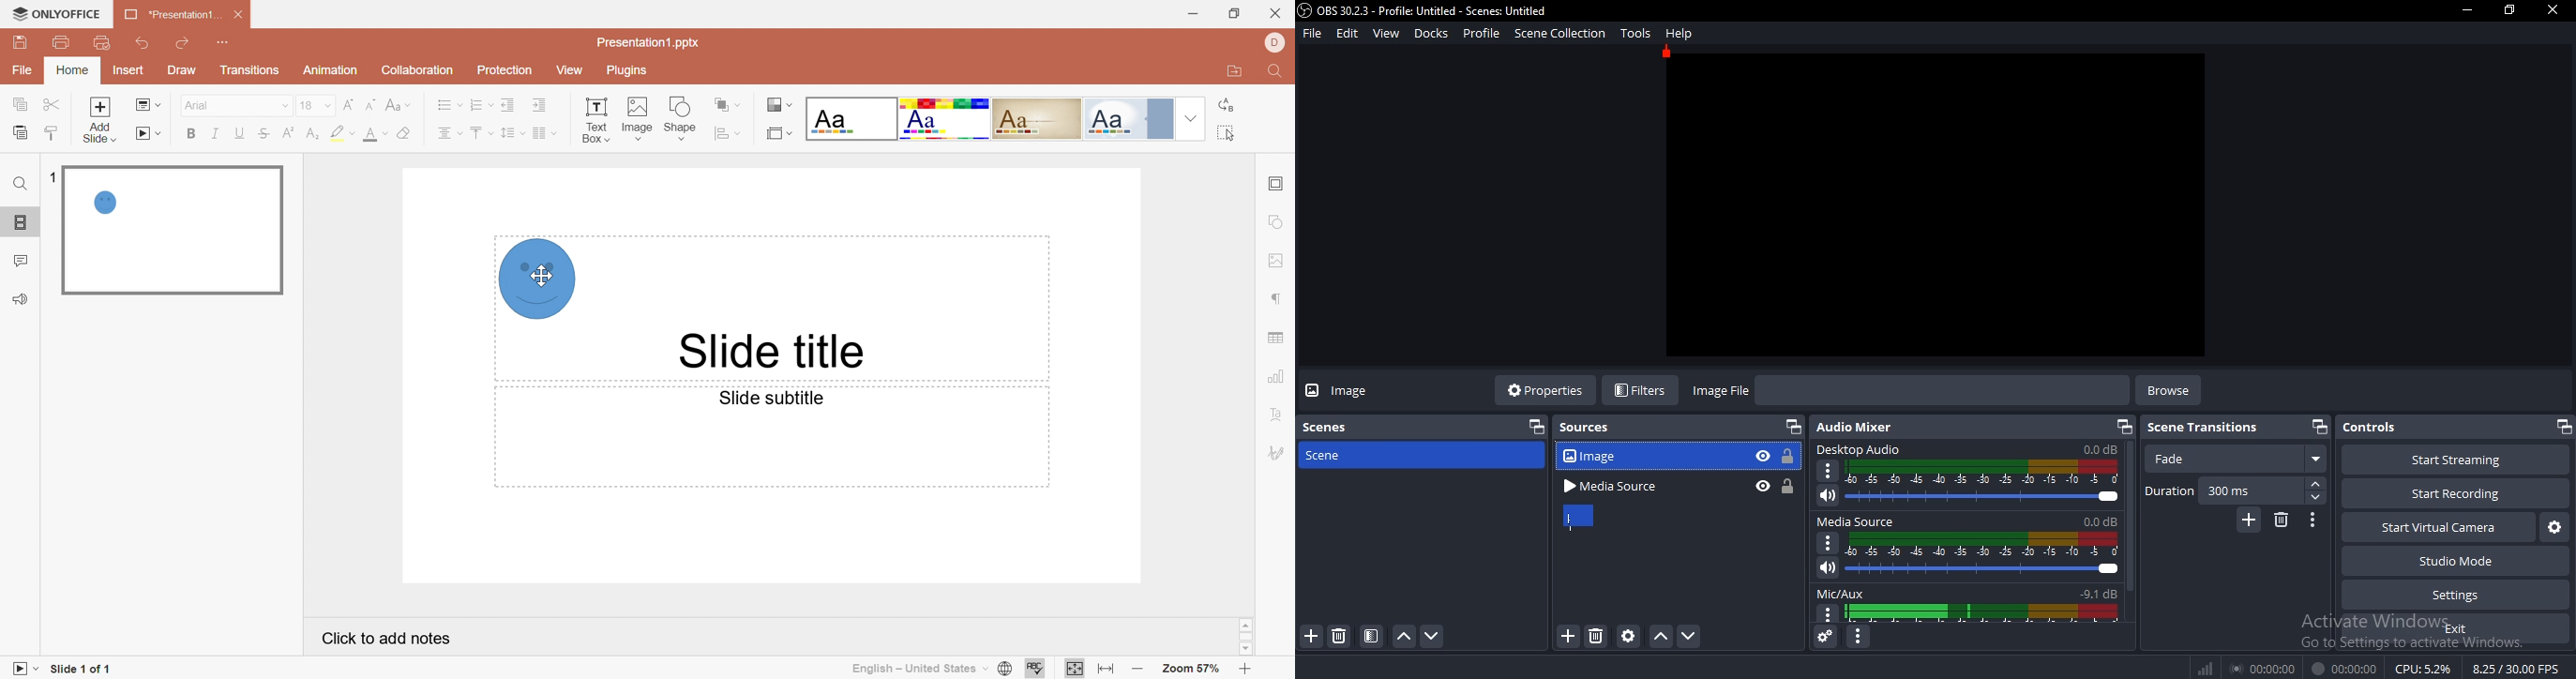 The image size is (2576, 700). I want to click on backward, so click(2315, 499).